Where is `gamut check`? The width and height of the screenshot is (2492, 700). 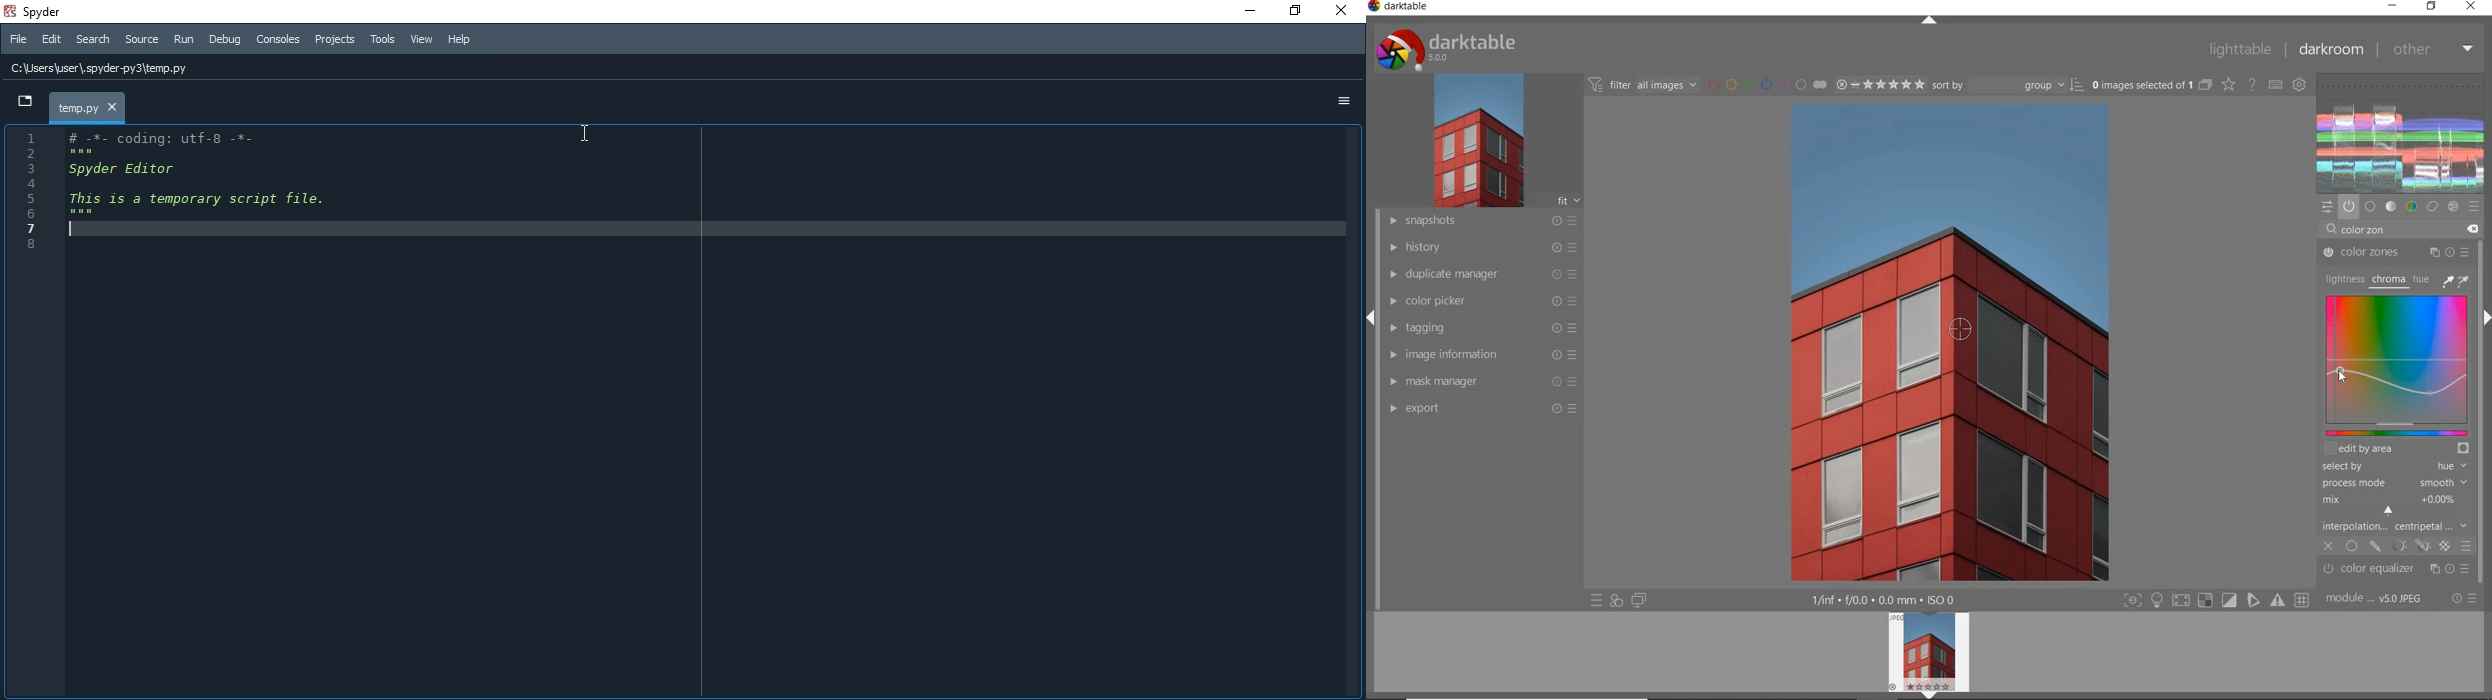 gamut check is located at coordinates (2204, 600).